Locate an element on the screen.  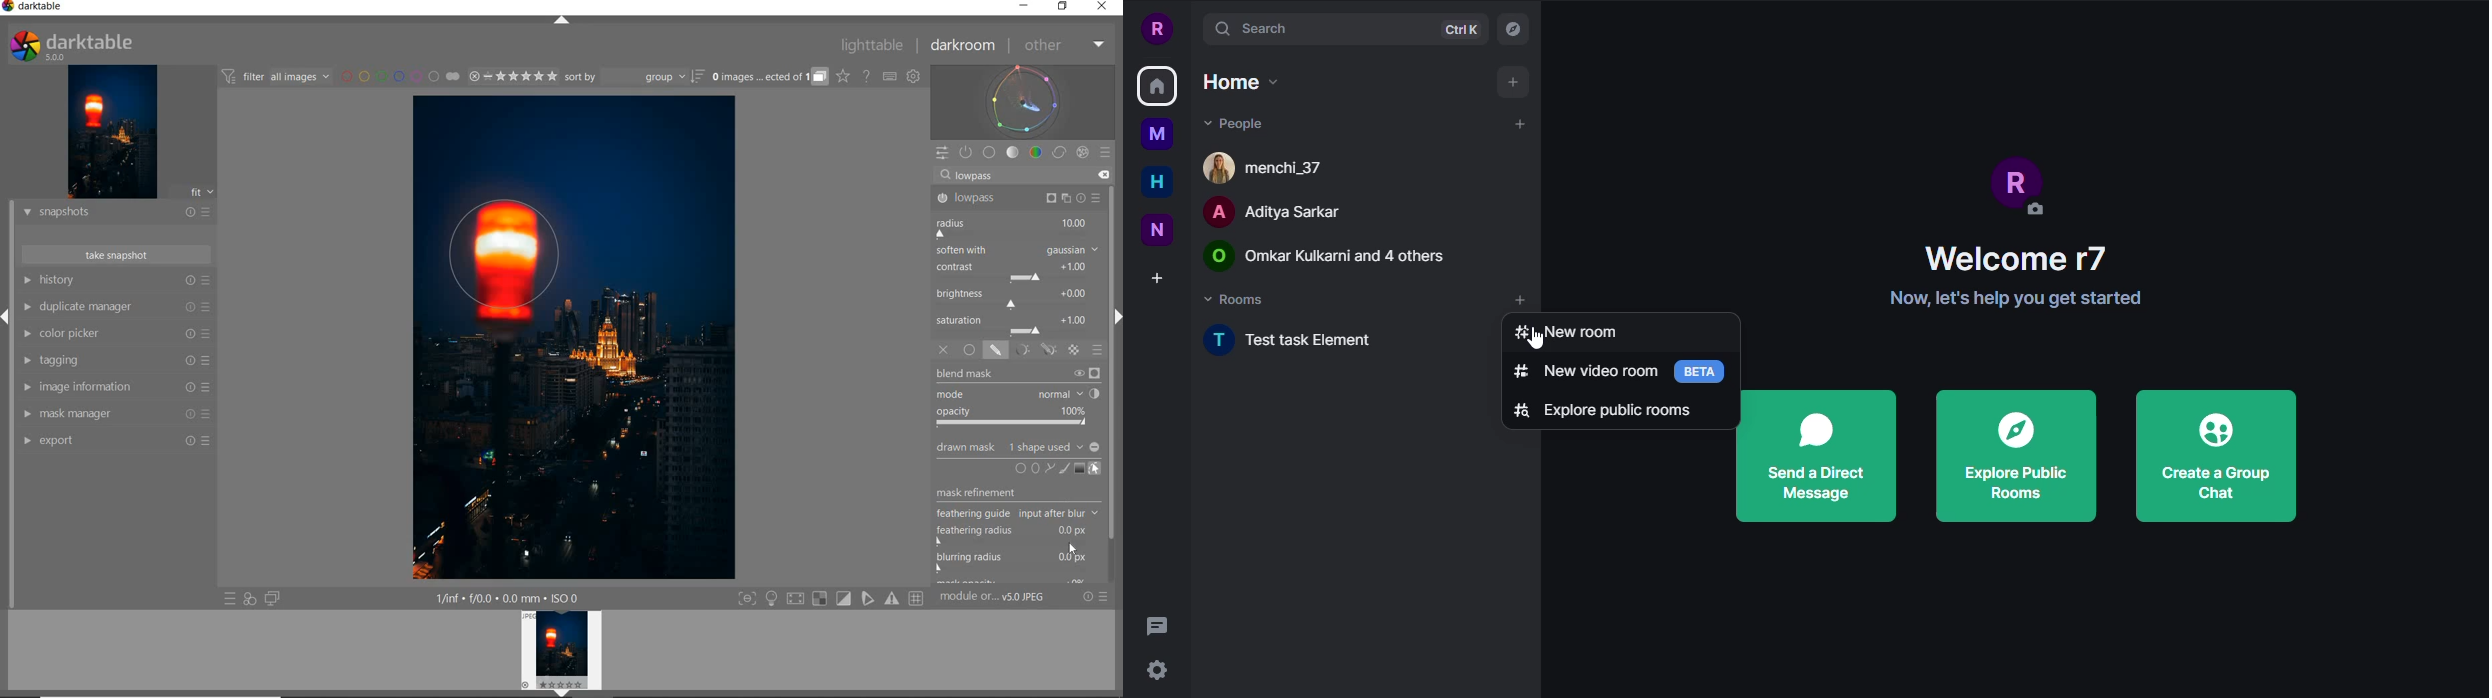
CONTRAST is located at coordinates (1016, 273).